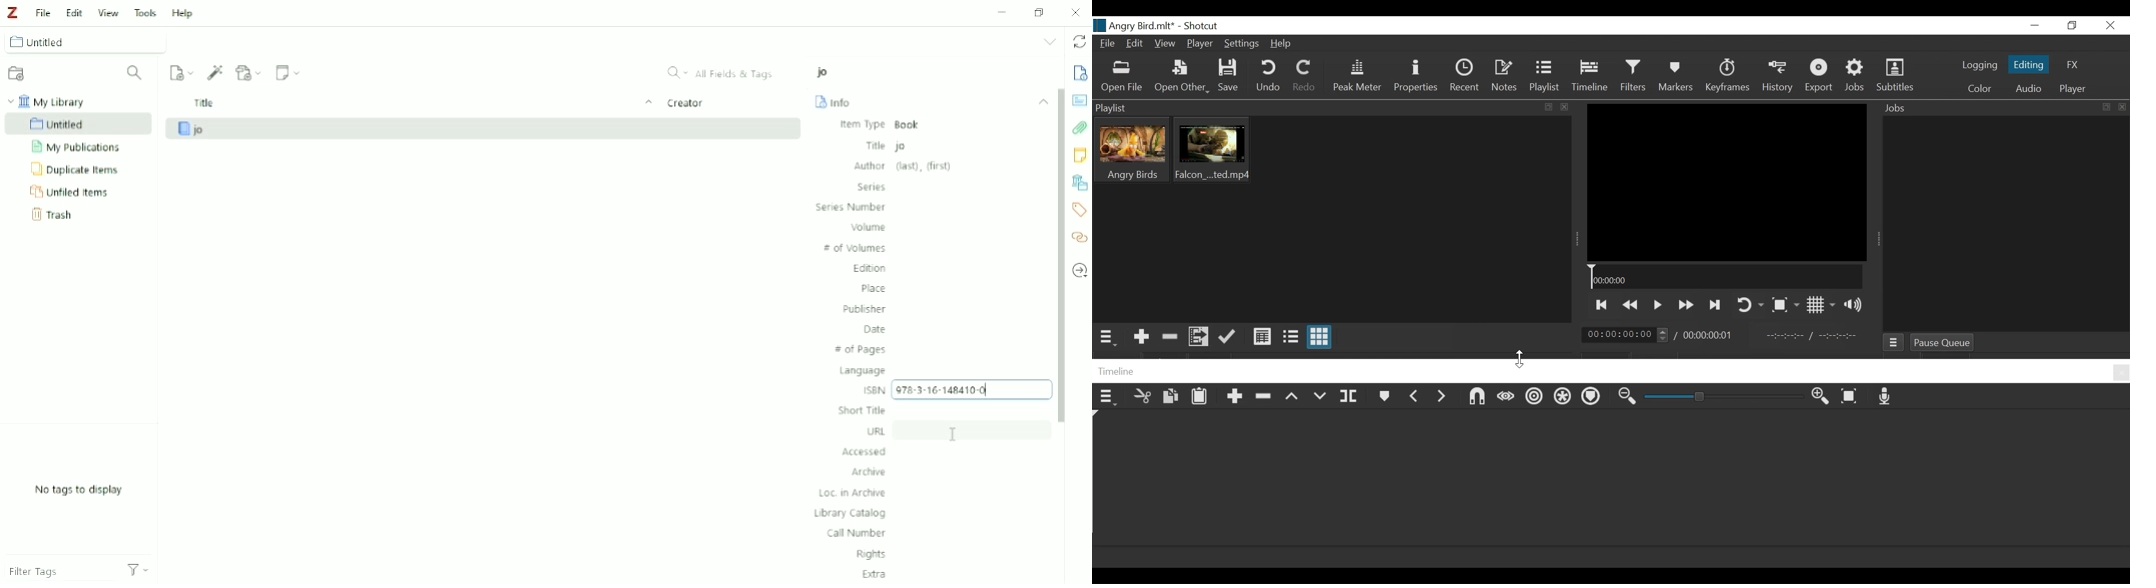  What do you see at coordinates (1321, 337) in the screenshot?
I see `View as icon` at bounding box center [1321, 337].